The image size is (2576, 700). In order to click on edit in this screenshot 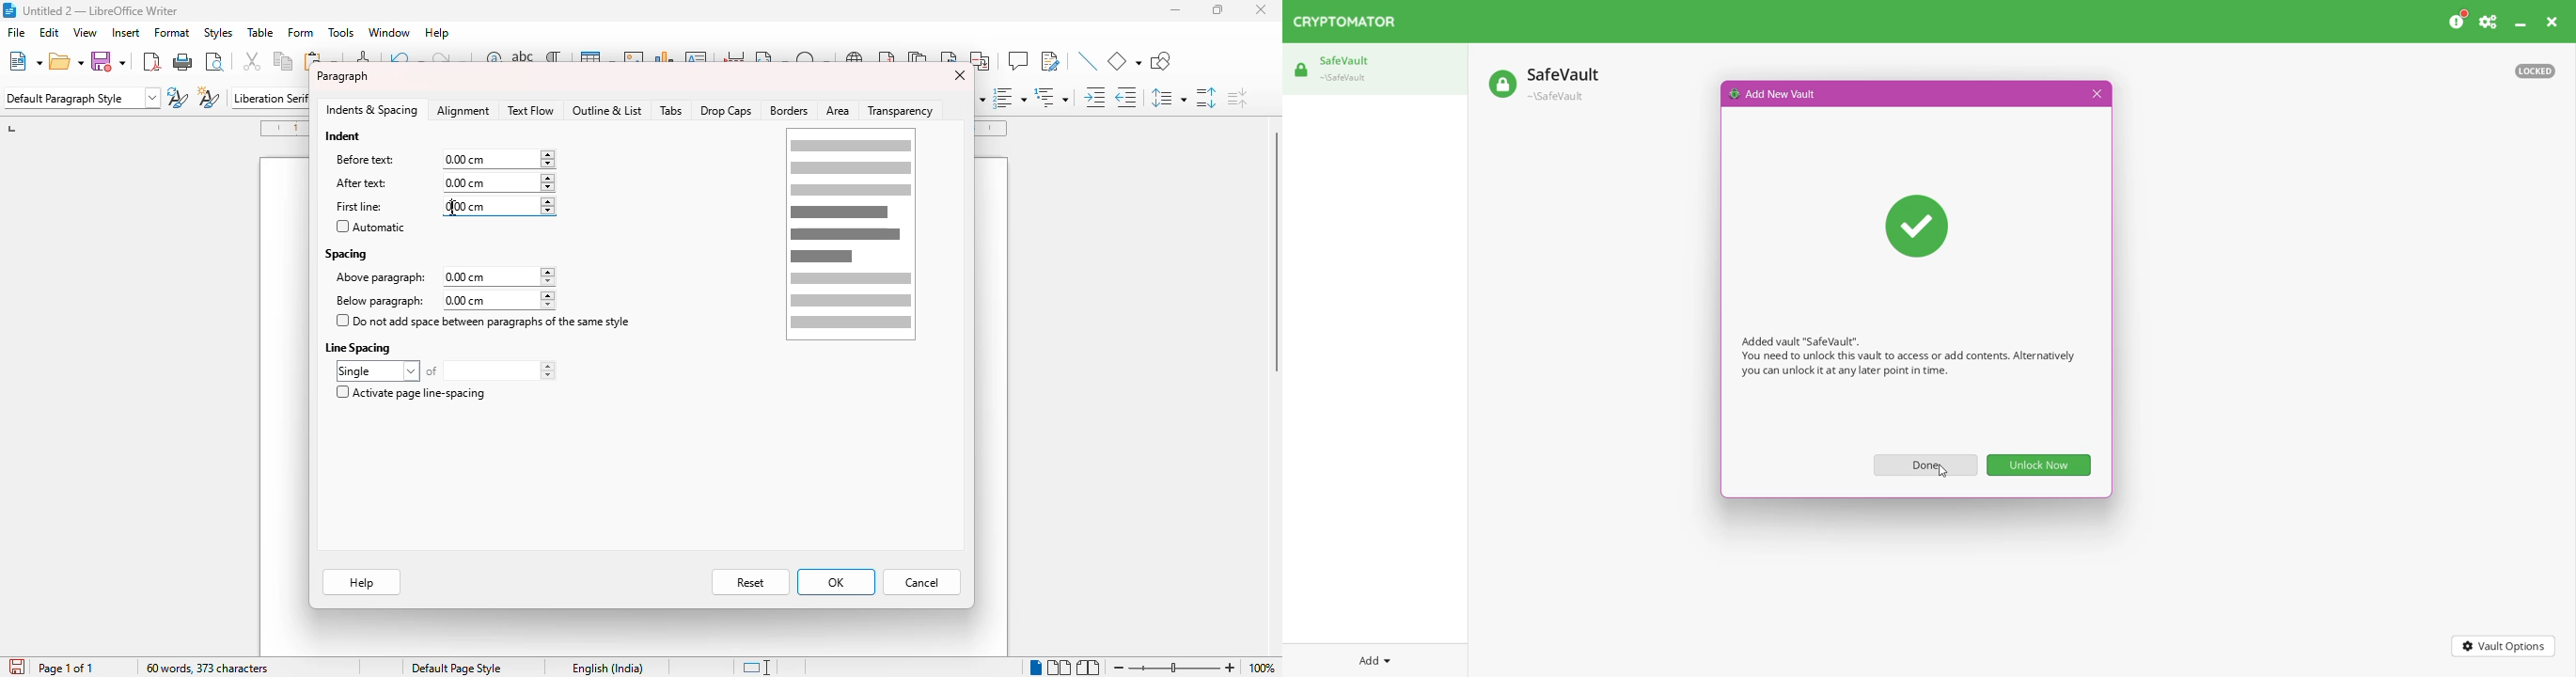, I will do `click(50, 32)`.